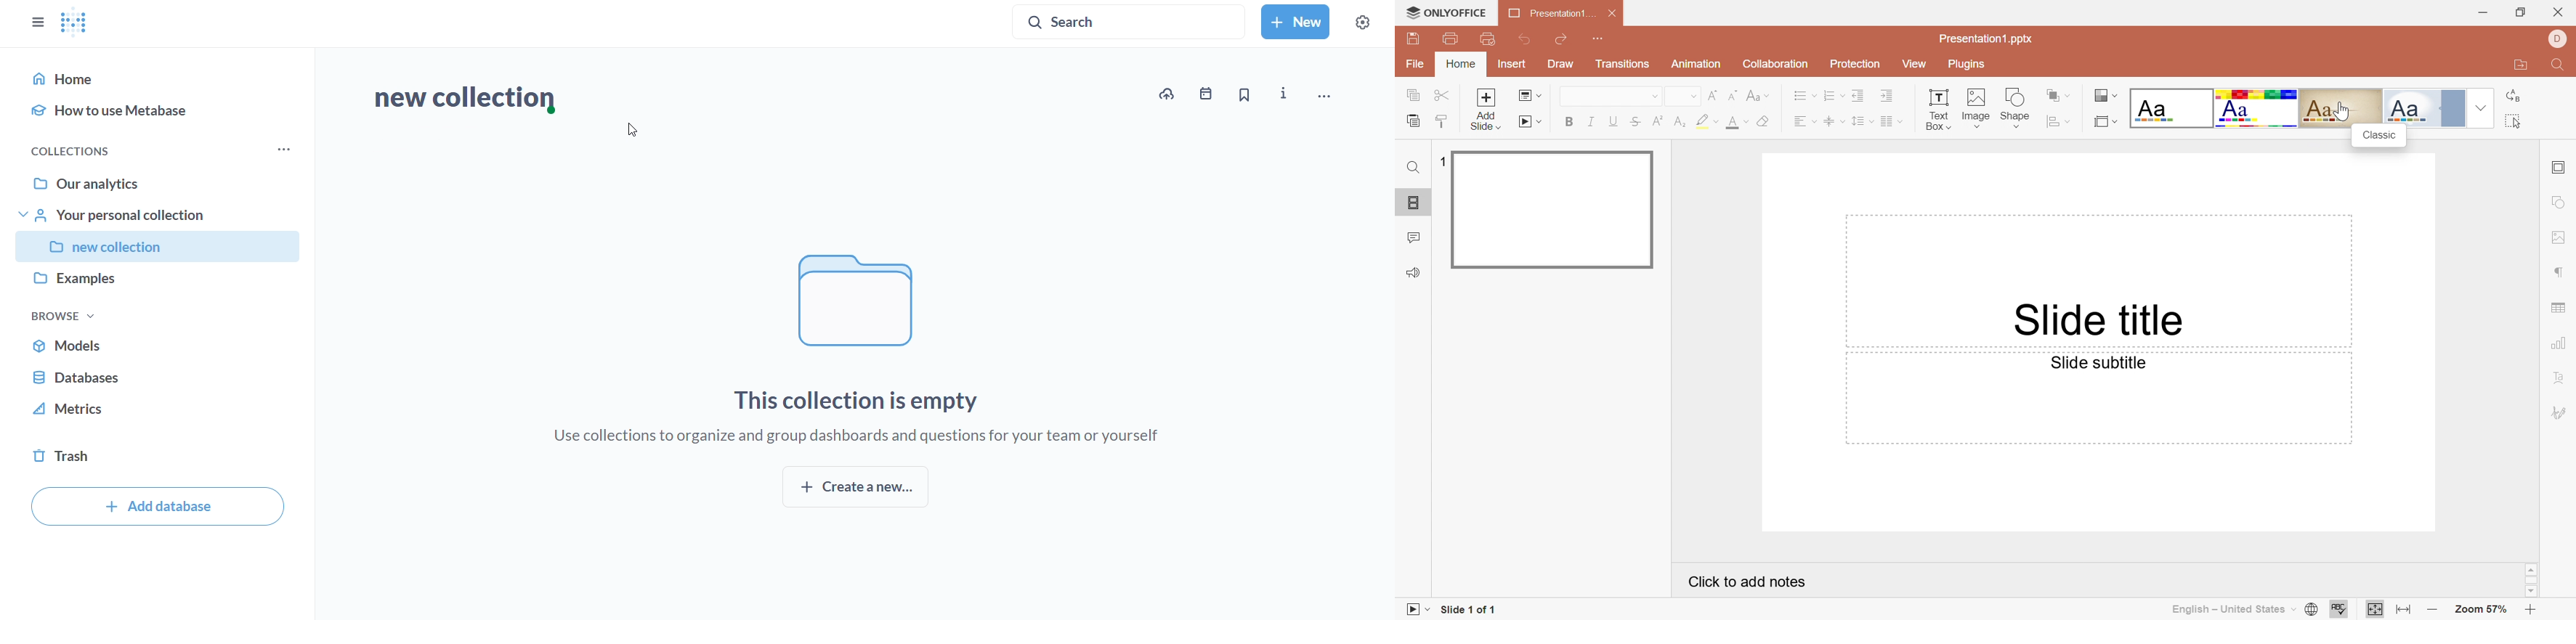 The image size is (2576, 644). Describe the element at coordinates (1622, 64) in the screenshot. I see `Transitions` at that location.